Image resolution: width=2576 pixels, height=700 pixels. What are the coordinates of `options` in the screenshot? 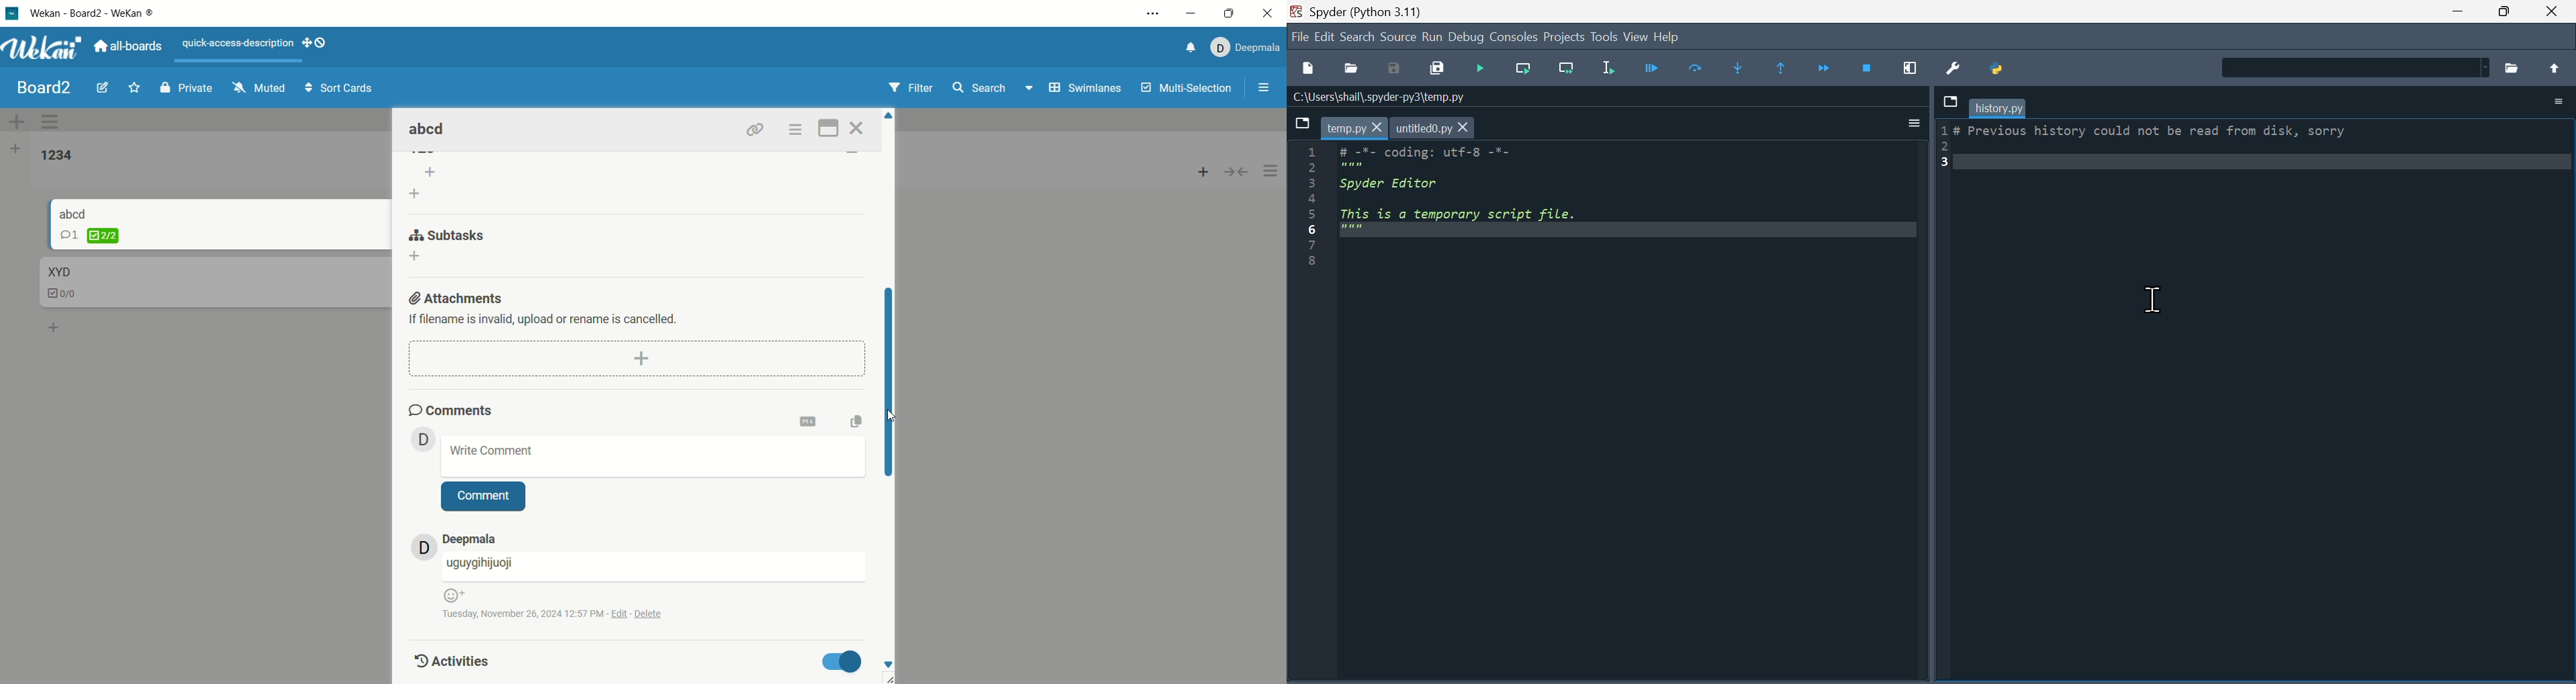 It's located at (1265, 89).